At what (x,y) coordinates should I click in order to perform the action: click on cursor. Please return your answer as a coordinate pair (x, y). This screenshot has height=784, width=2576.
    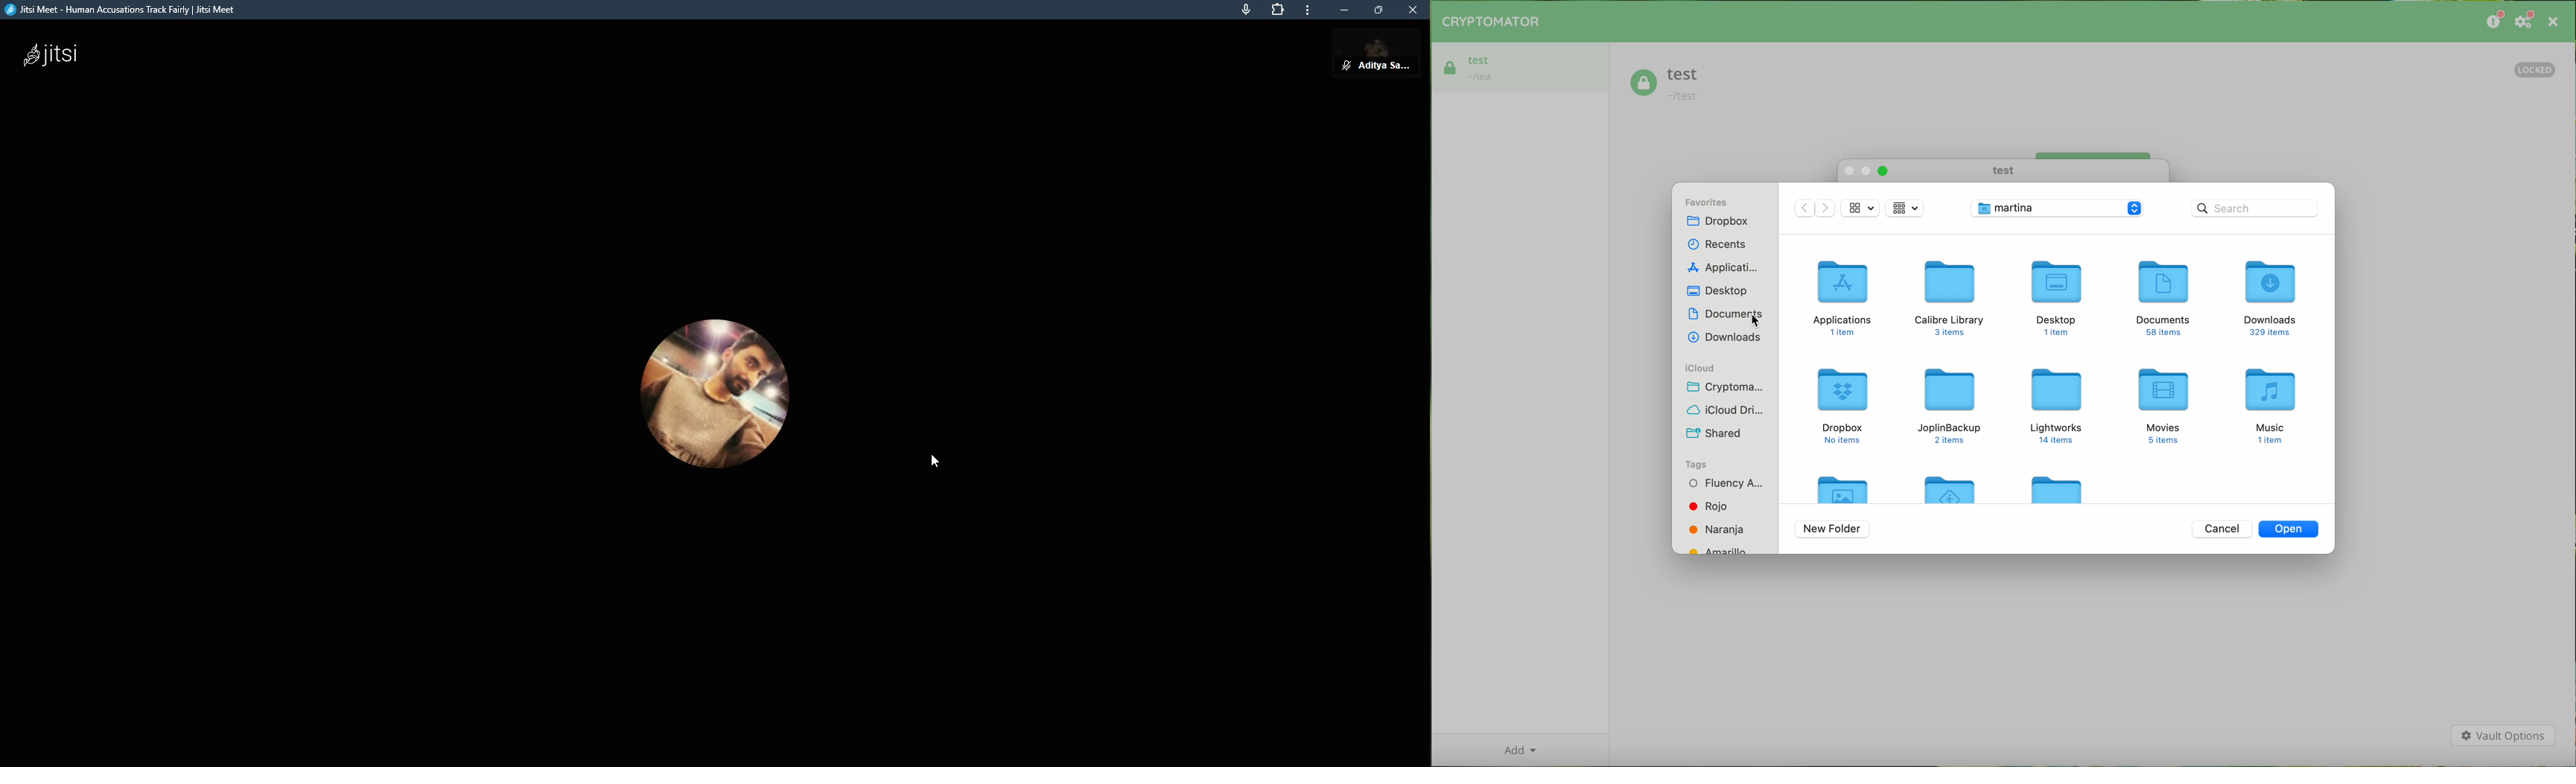
    Looking at the image, I should click on (1758, 322).